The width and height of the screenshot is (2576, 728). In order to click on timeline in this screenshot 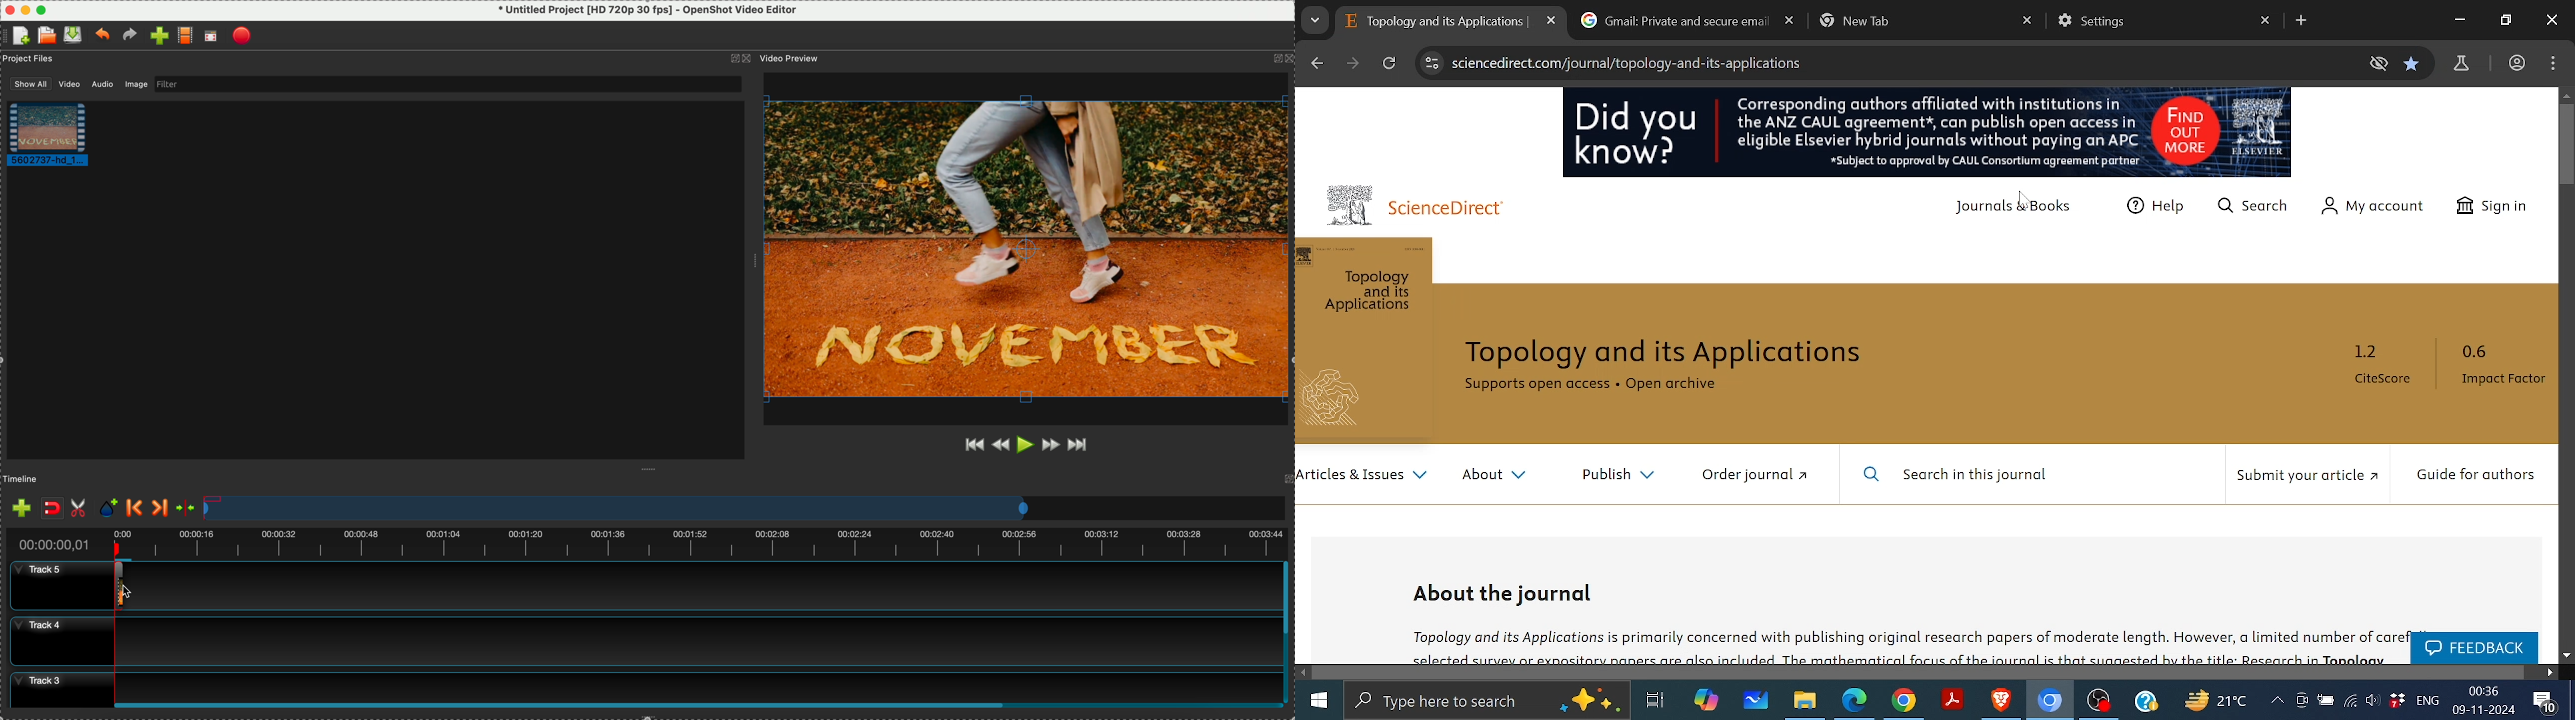, I will do `click(24, 478)`.